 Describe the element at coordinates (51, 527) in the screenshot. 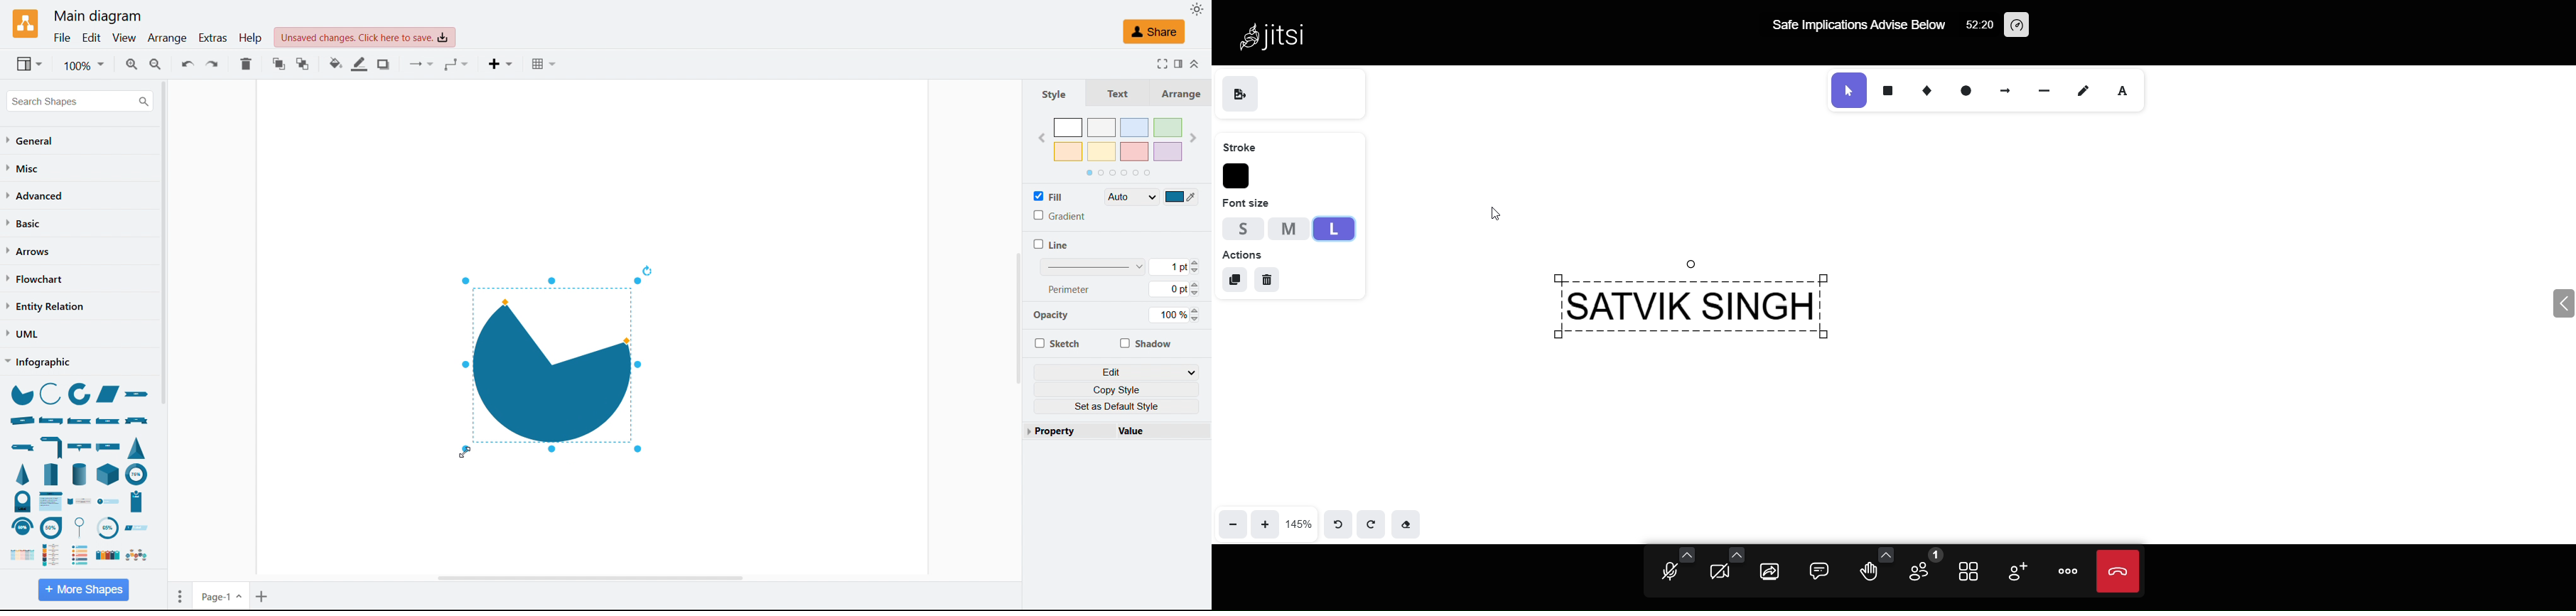

I see `circular callout` at that location.